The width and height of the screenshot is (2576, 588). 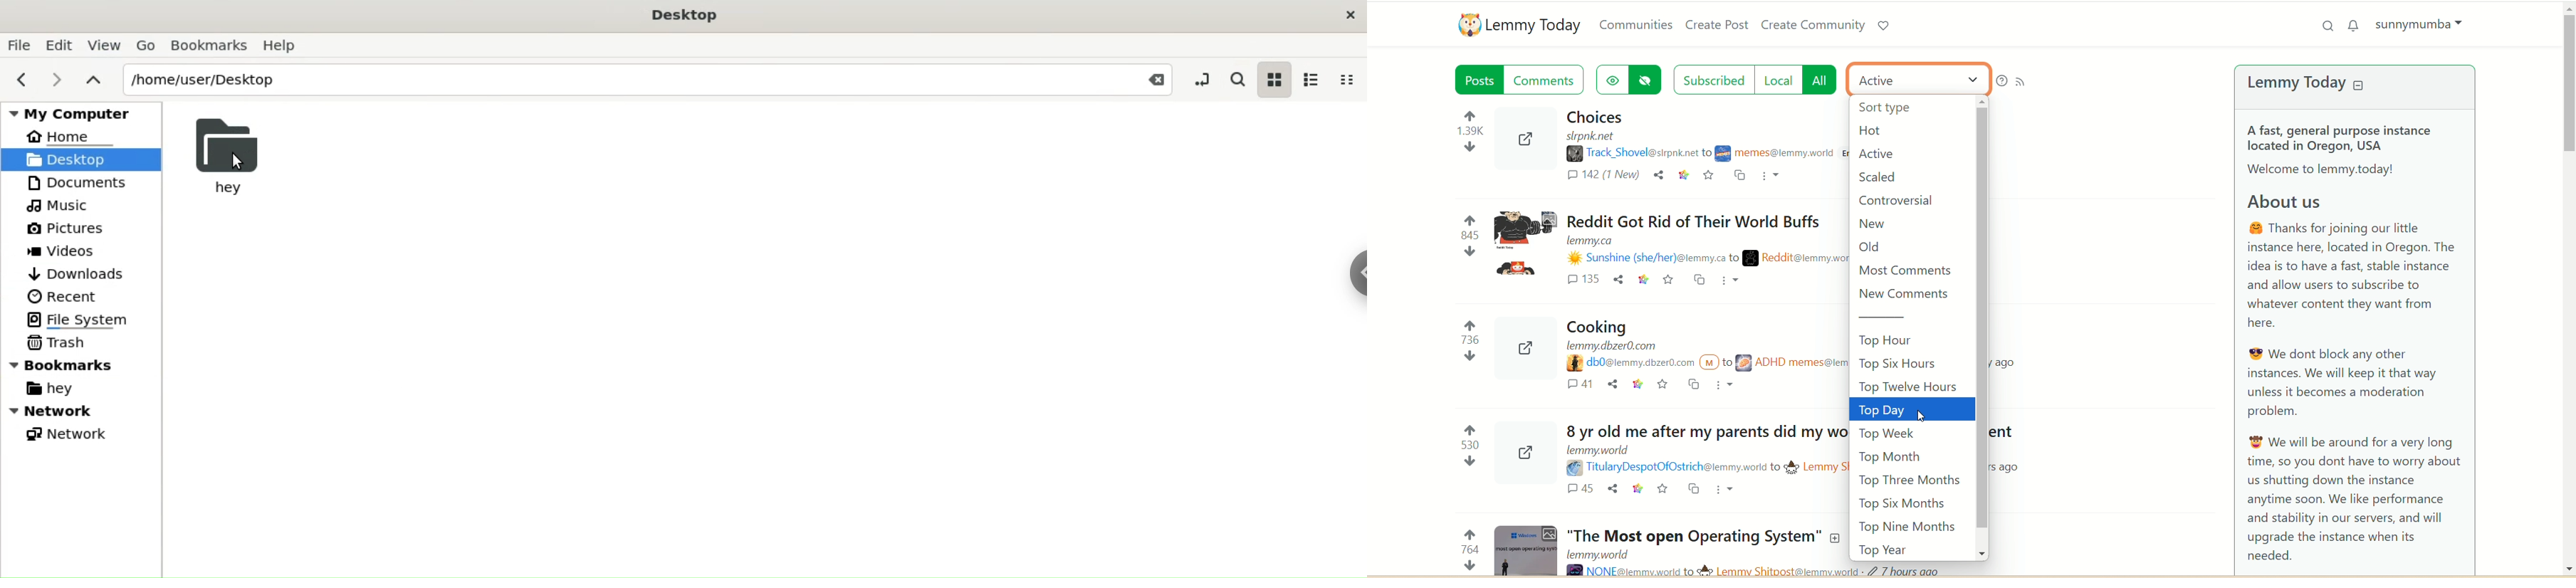 What do you see at coordinates (1521, 25) in the screenshot?
I see `lemmy today logo and name` at bounding box center [1521, 25].